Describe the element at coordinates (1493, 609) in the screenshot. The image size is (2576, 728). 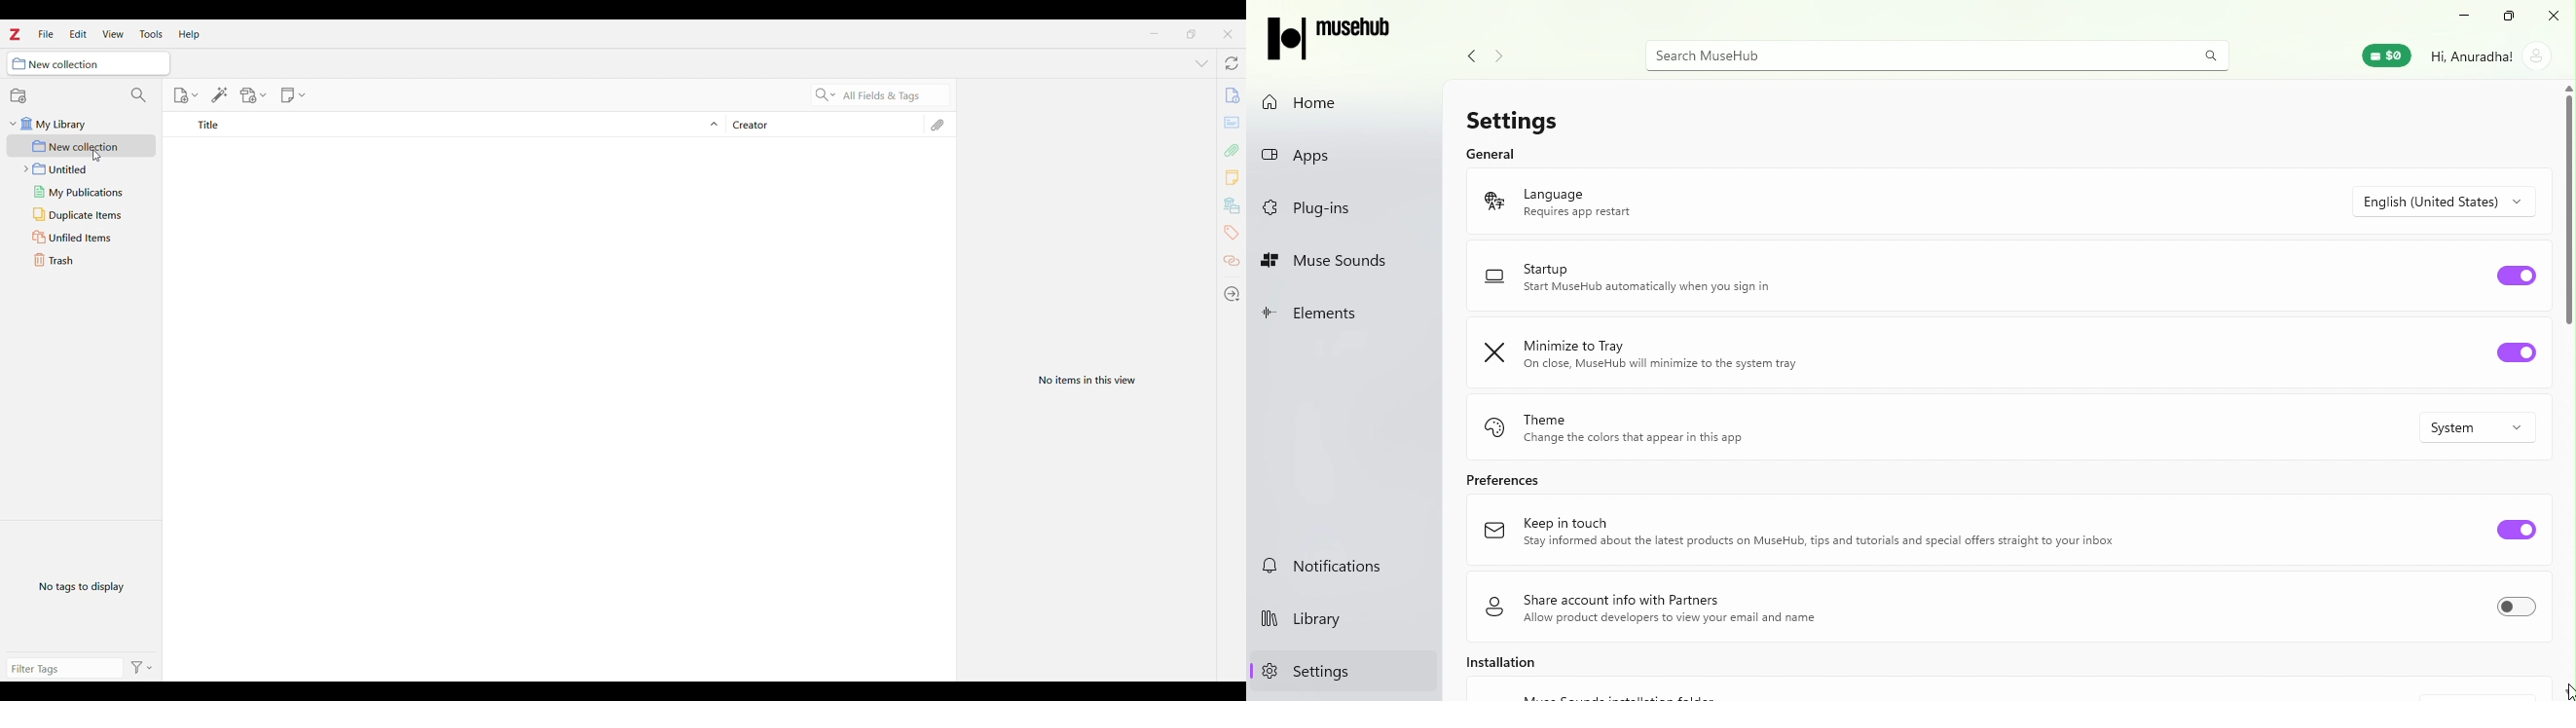
I see `logo` at that location.